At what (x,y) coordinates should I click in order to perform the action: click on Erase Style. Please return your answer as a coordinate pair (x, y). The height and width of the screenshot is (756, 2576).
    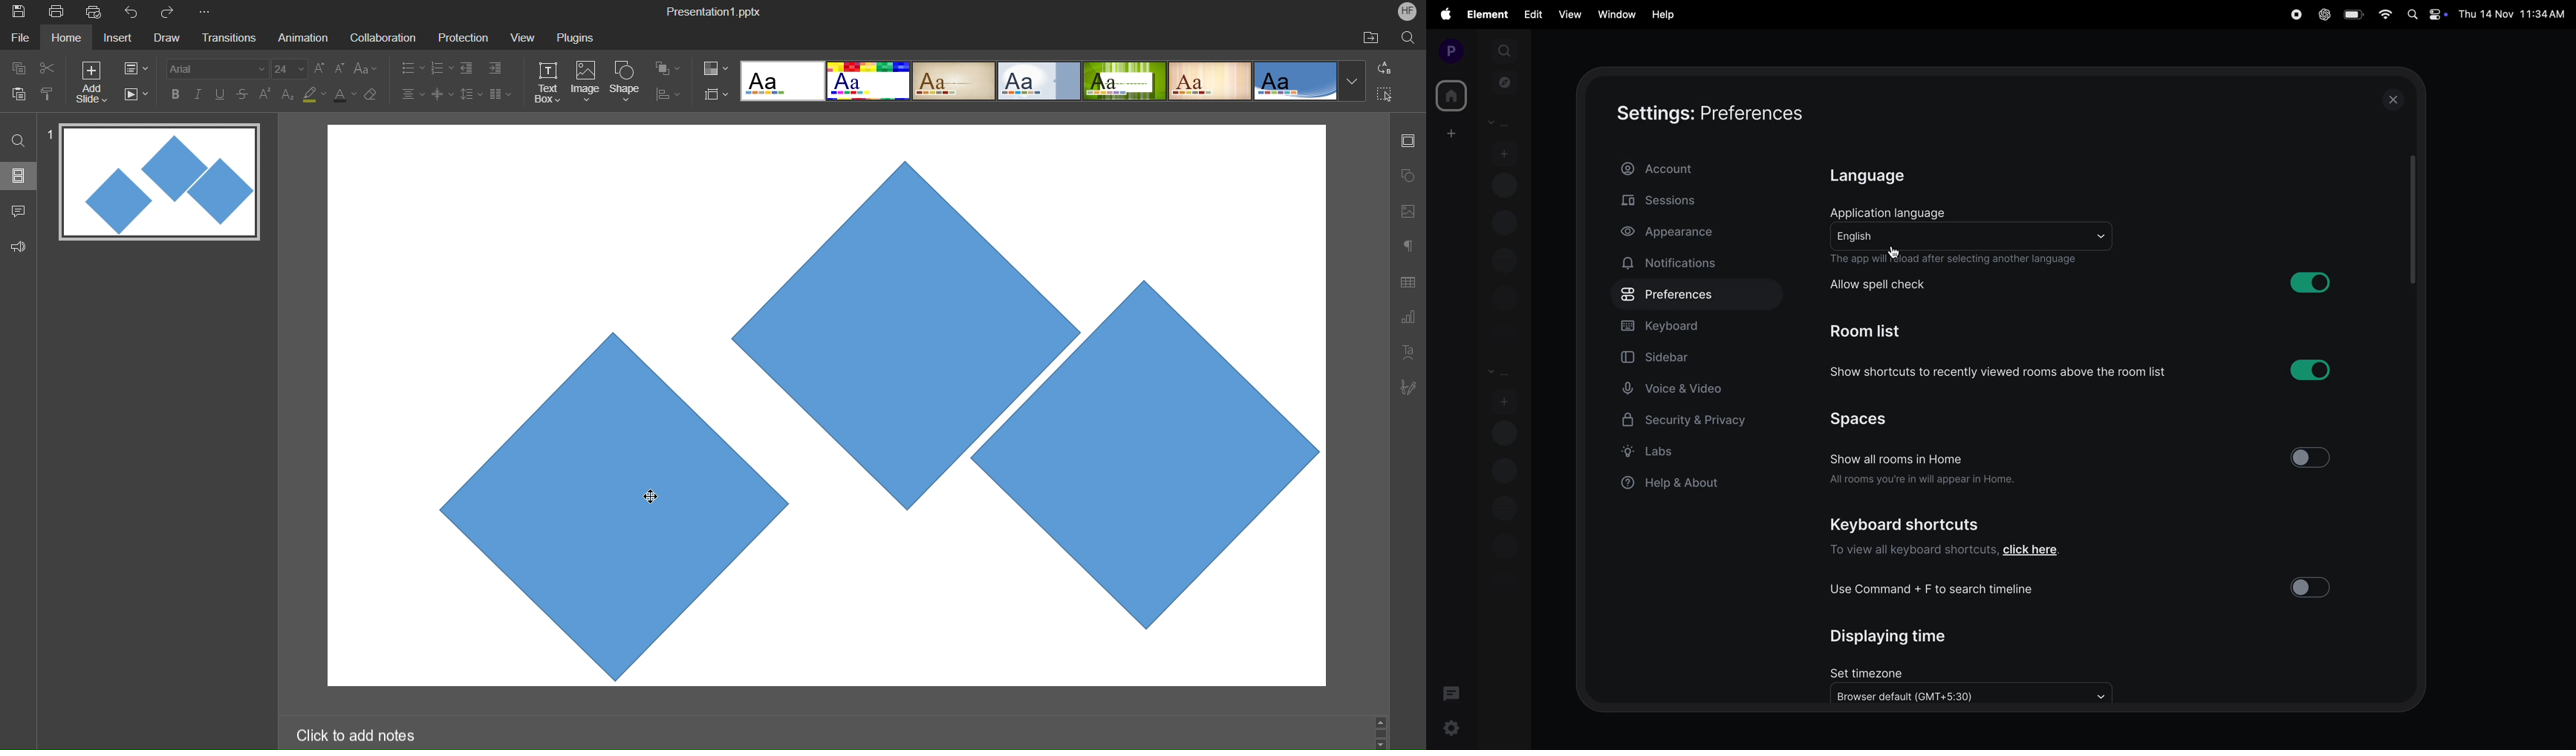
    Looking at the image, I should click on (372, 94).